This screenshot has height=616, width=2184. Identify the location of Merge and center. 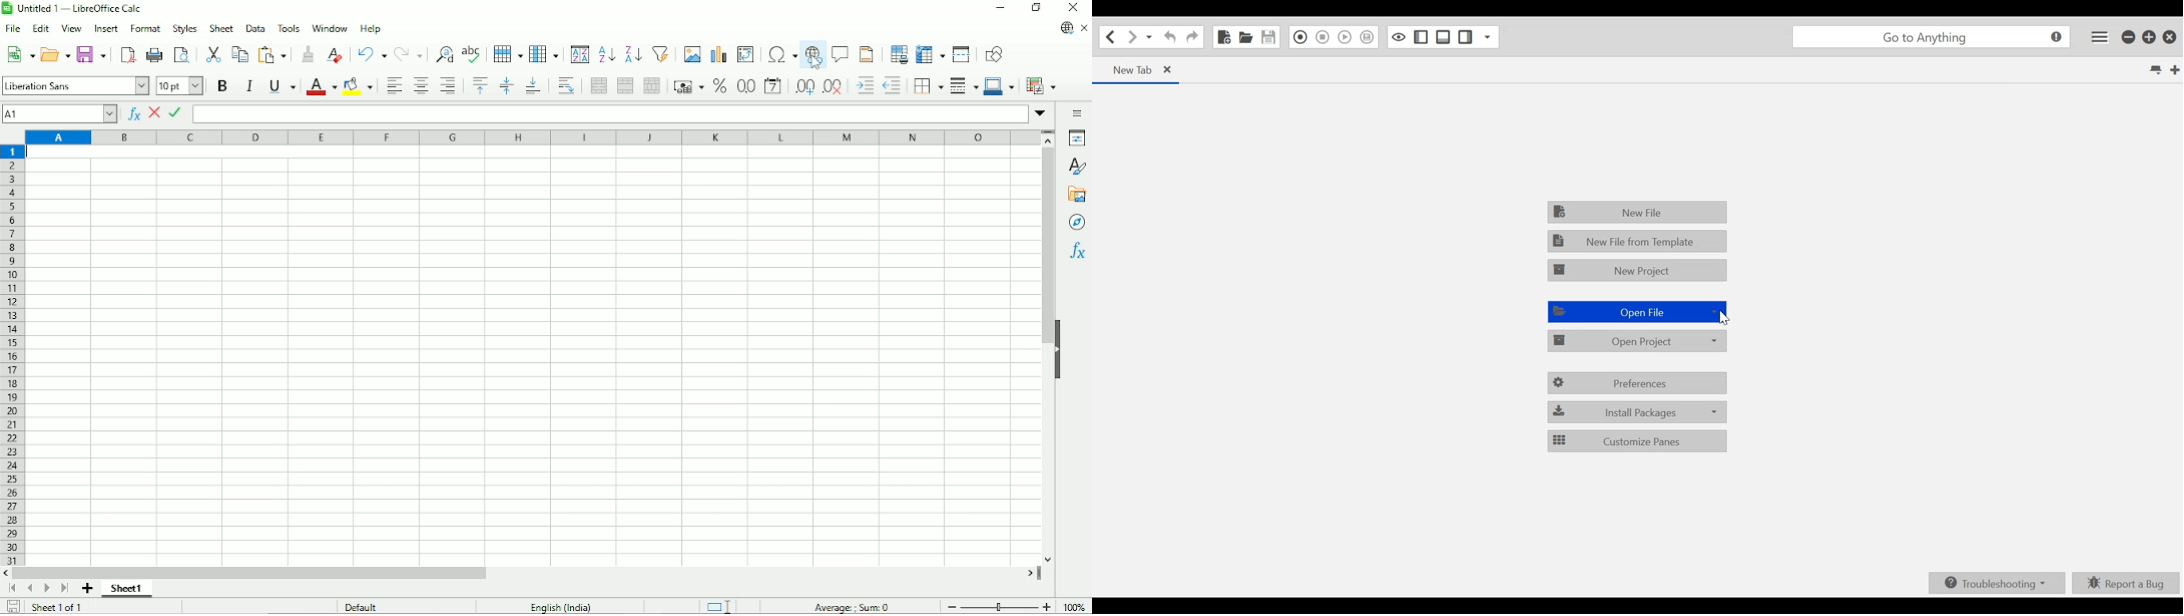
(597, 86).